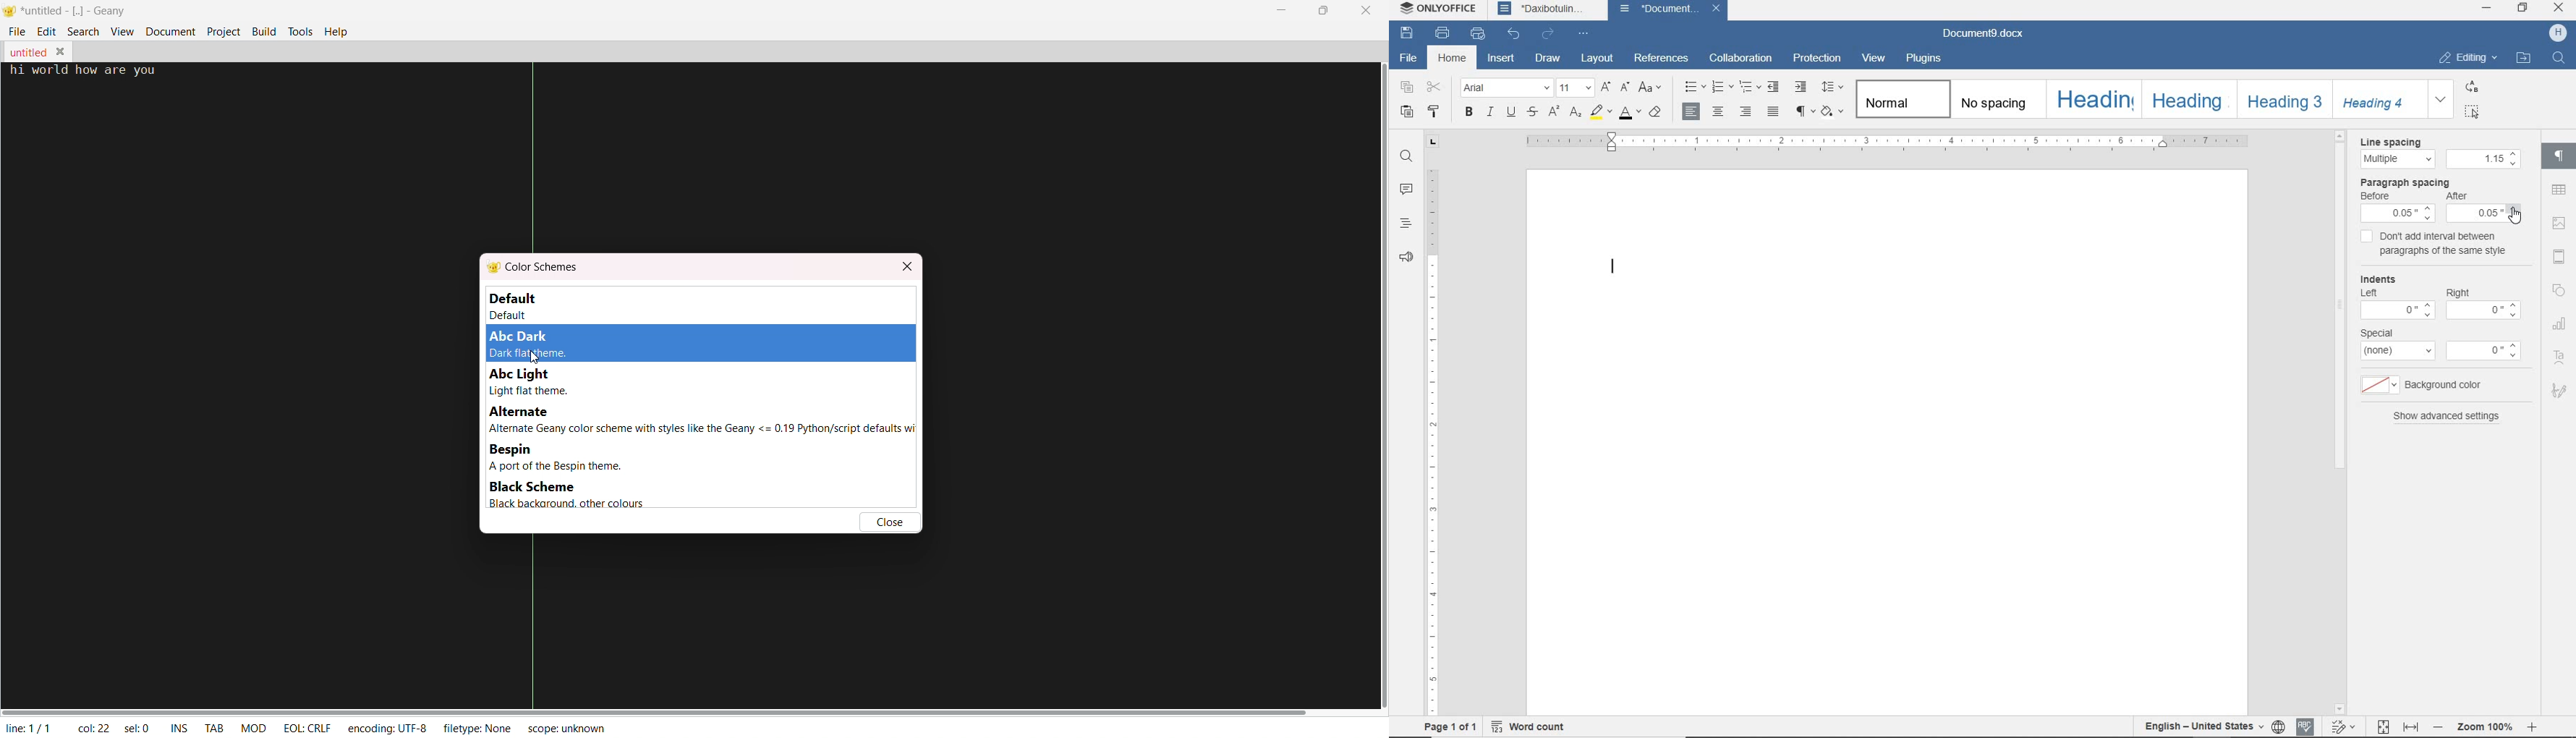  Describe the element at coordinates (2559, 256) in the screenshot. I see `header and footer` at that location.